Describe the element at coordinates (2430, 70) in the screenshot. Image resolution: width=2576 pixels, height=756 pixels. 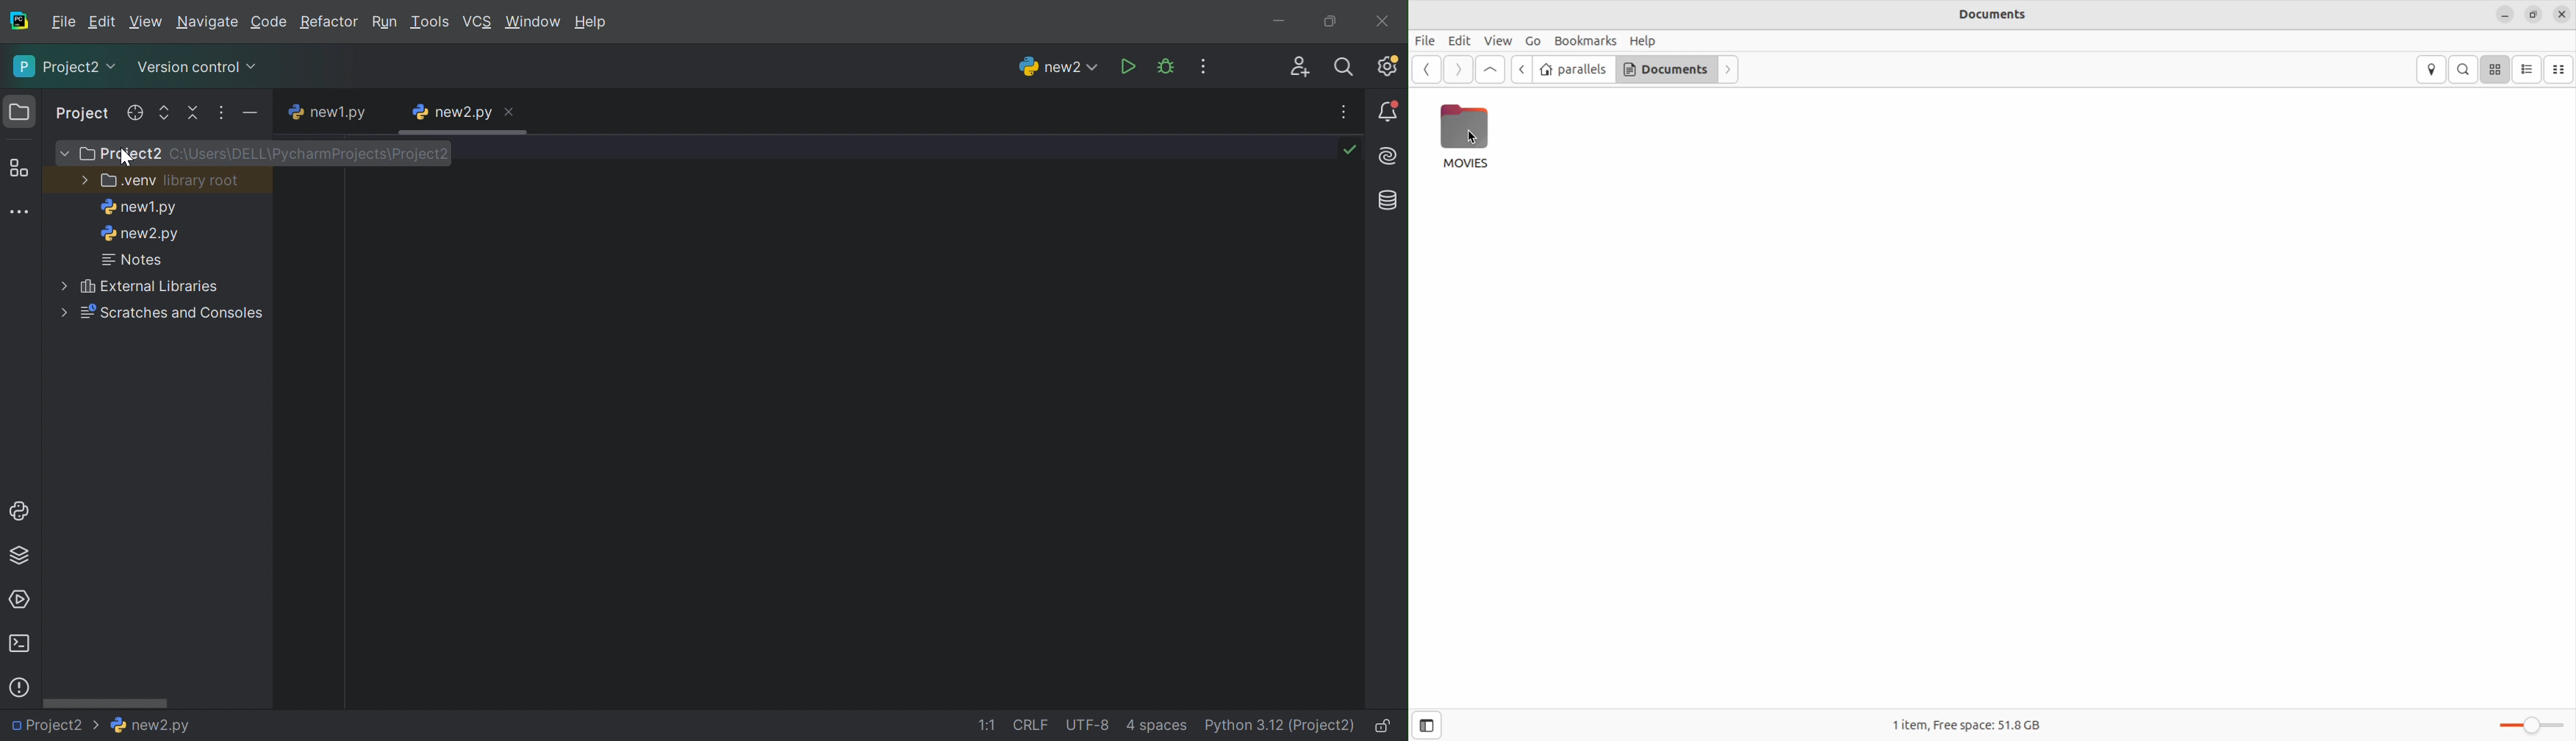
I see `location` at that location.